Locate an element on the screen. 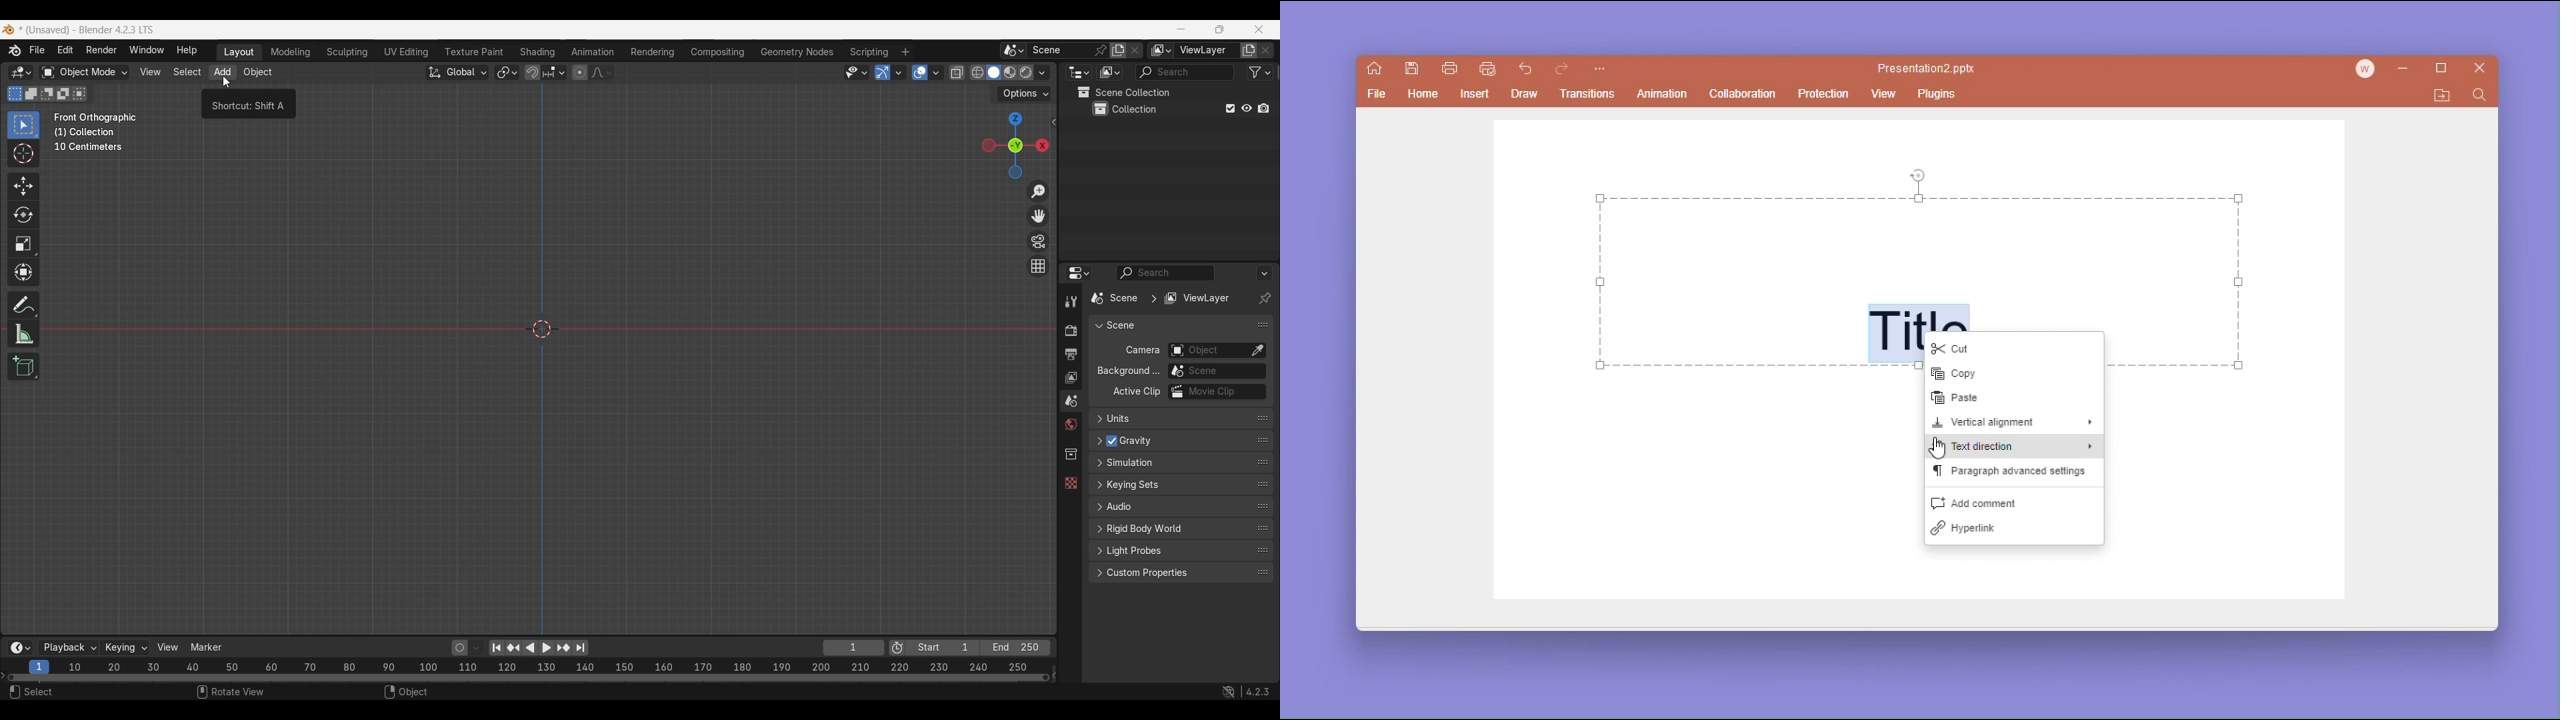 This screenshot has height=728, width=2576. Click to expand Simulation is located at coordinates (1171, 463).